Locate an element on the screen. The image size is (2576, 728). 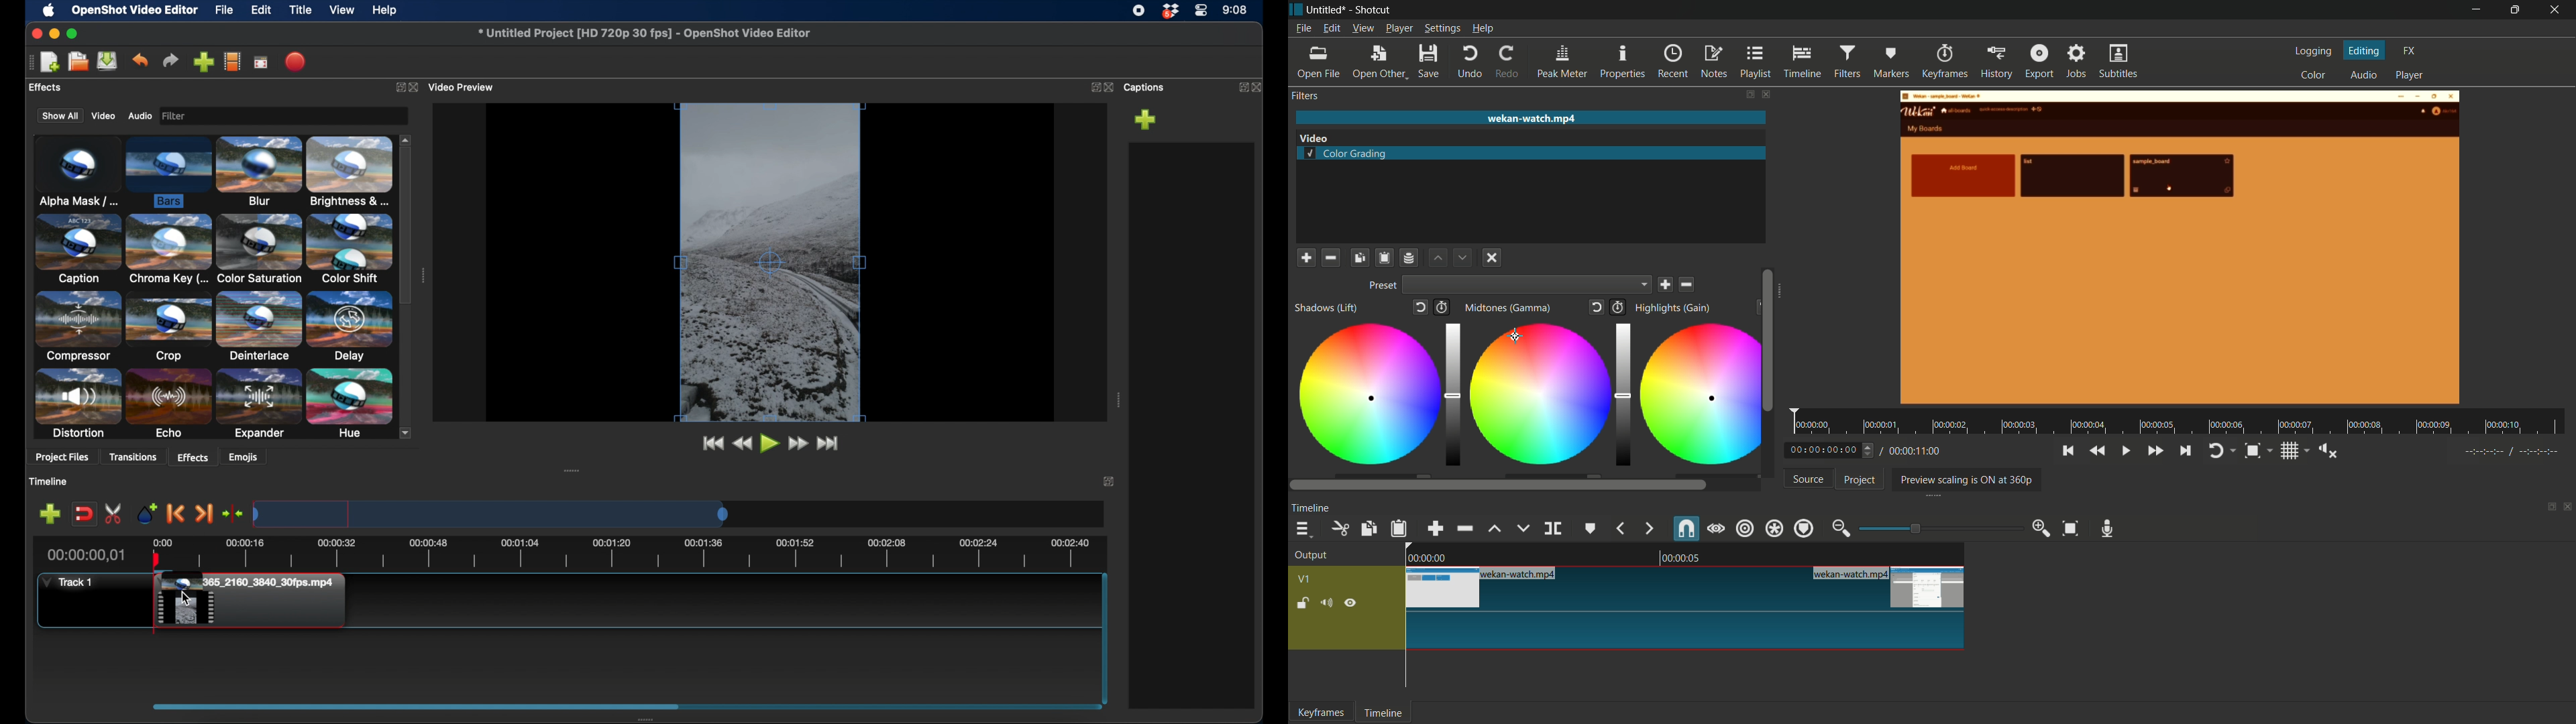
hue is located at coordinates (348, 404).